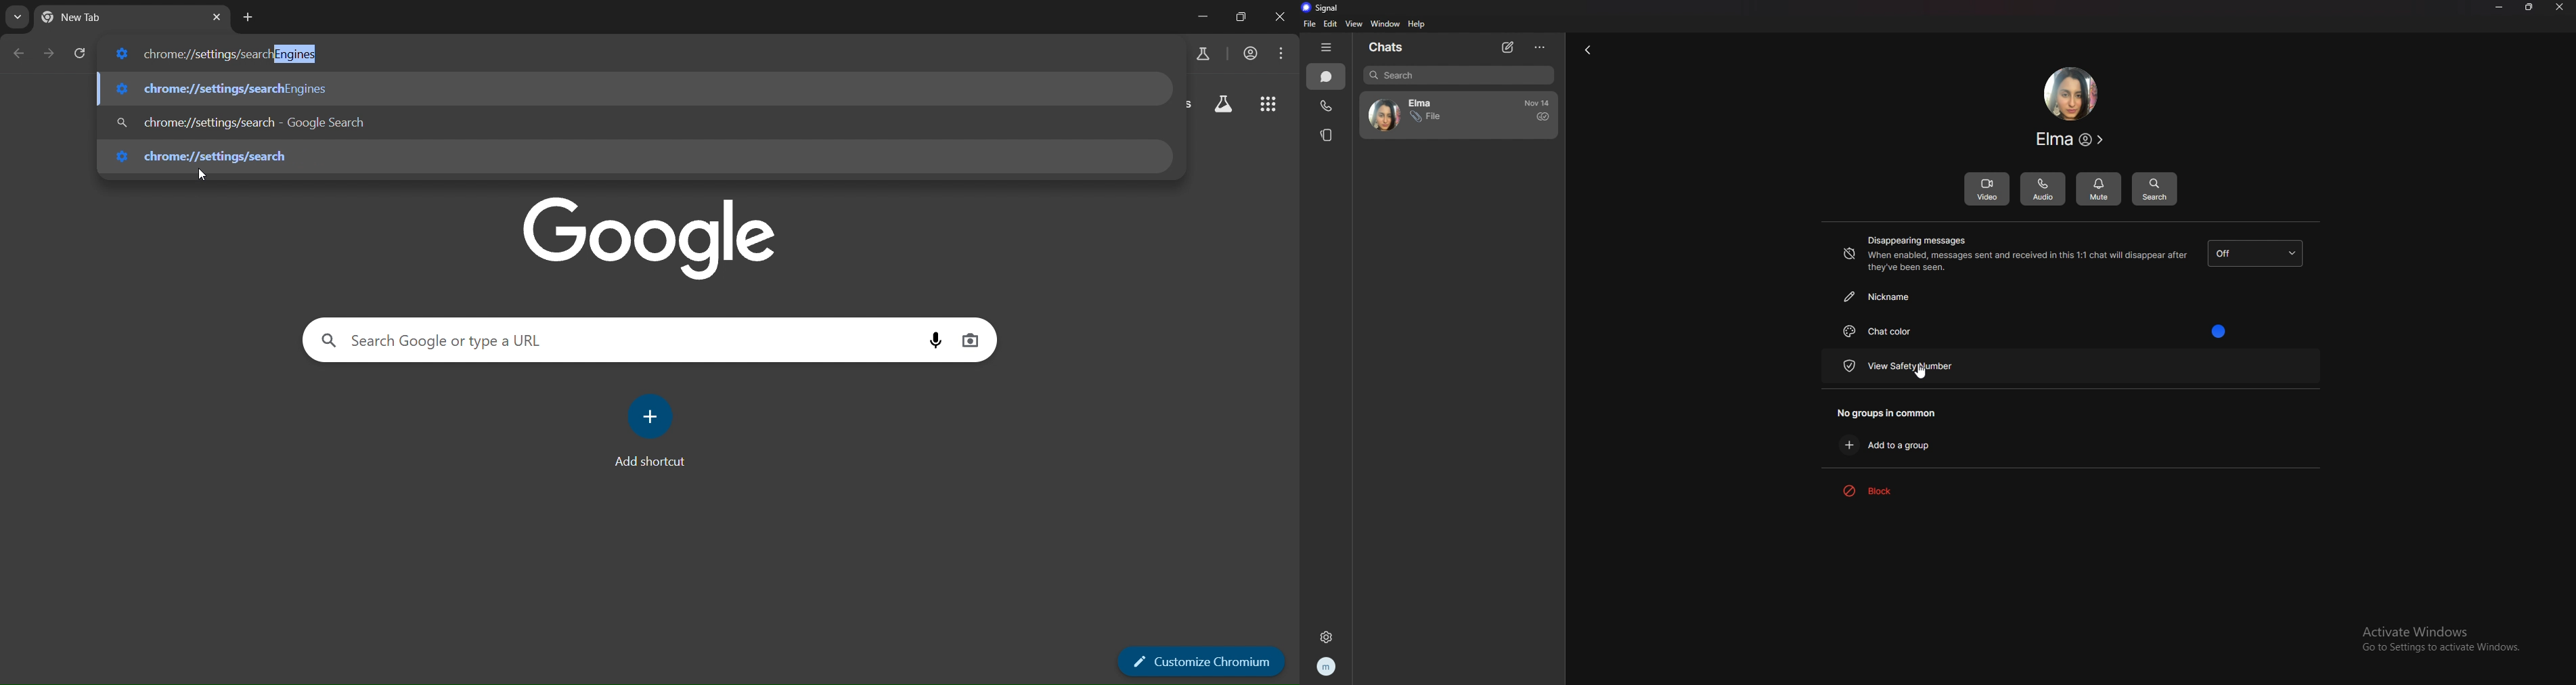  Describe the element at coordinates (1919, 370) in the screenshot. I see `cursor` at that location.